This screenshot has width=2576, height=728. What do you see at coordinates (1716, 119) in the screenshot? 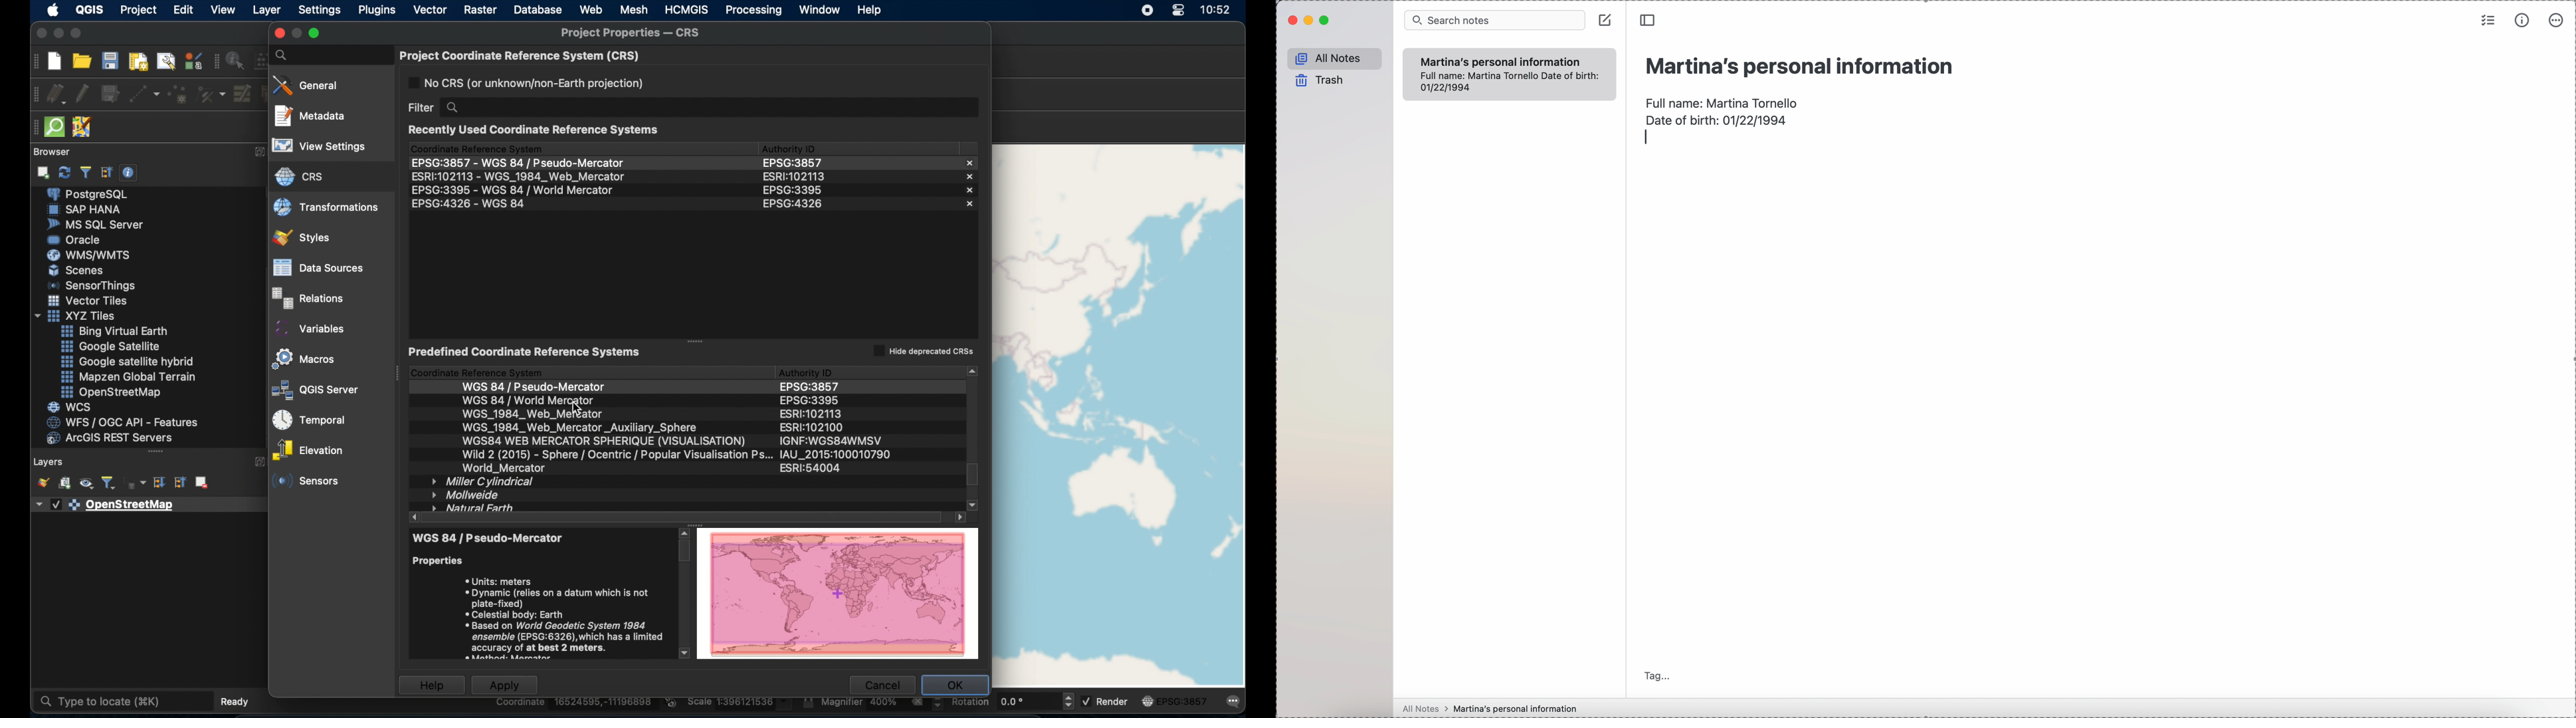
I see `date of birth` at bounding box center [1716, 119].